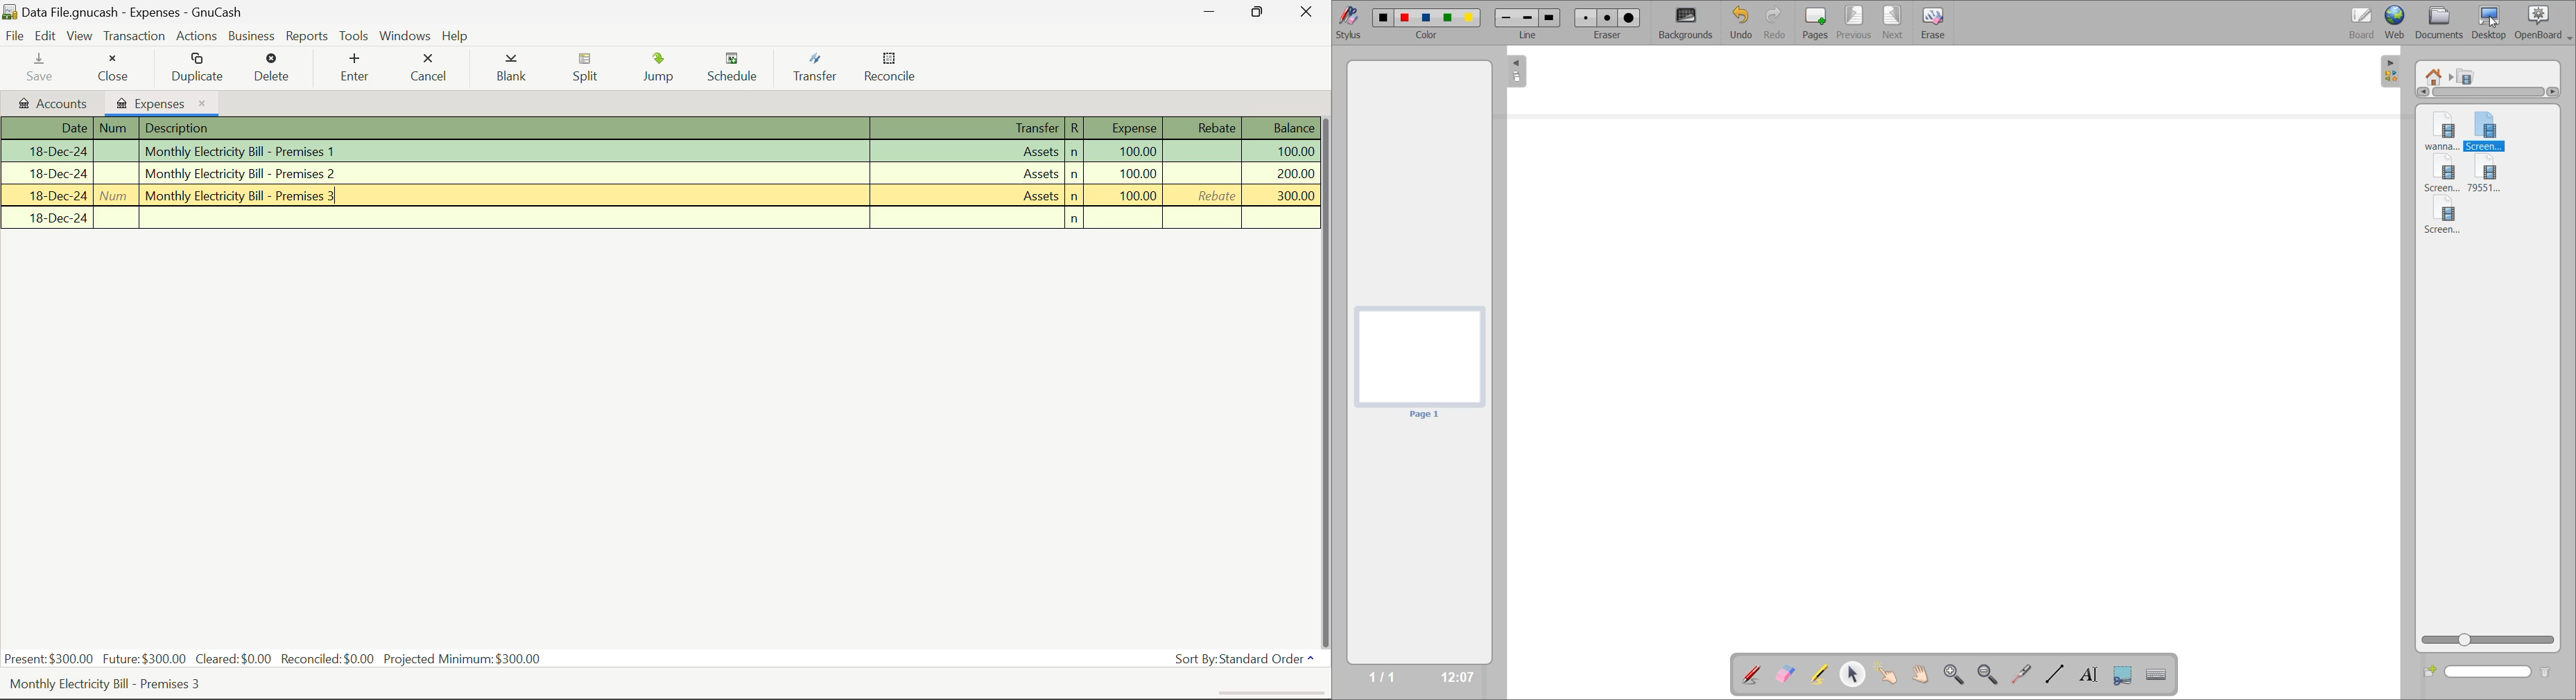 The height and width of the screenshot is (700, 2576). What do you see at coordinates (665, 70) in the screenshot?
I see `Jump ` at bounding box center [665, 70].